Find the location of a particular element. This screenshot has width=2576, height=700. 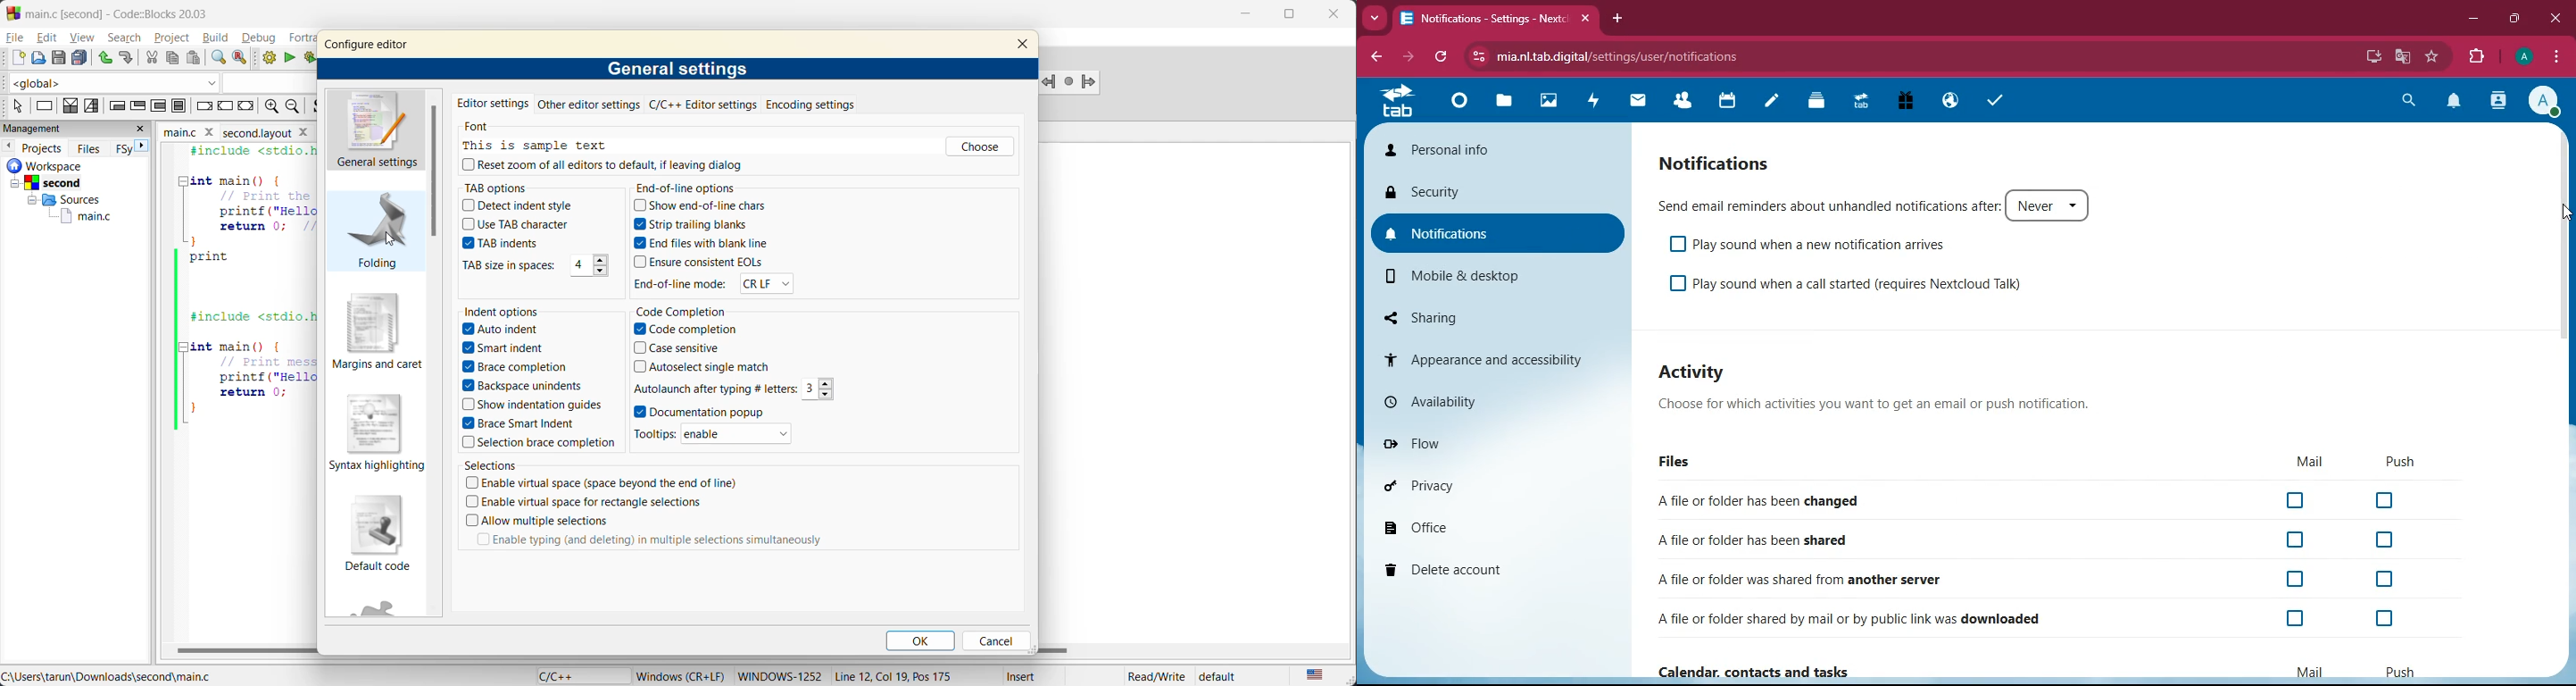

configure editor is located at coordinates (374, 44).